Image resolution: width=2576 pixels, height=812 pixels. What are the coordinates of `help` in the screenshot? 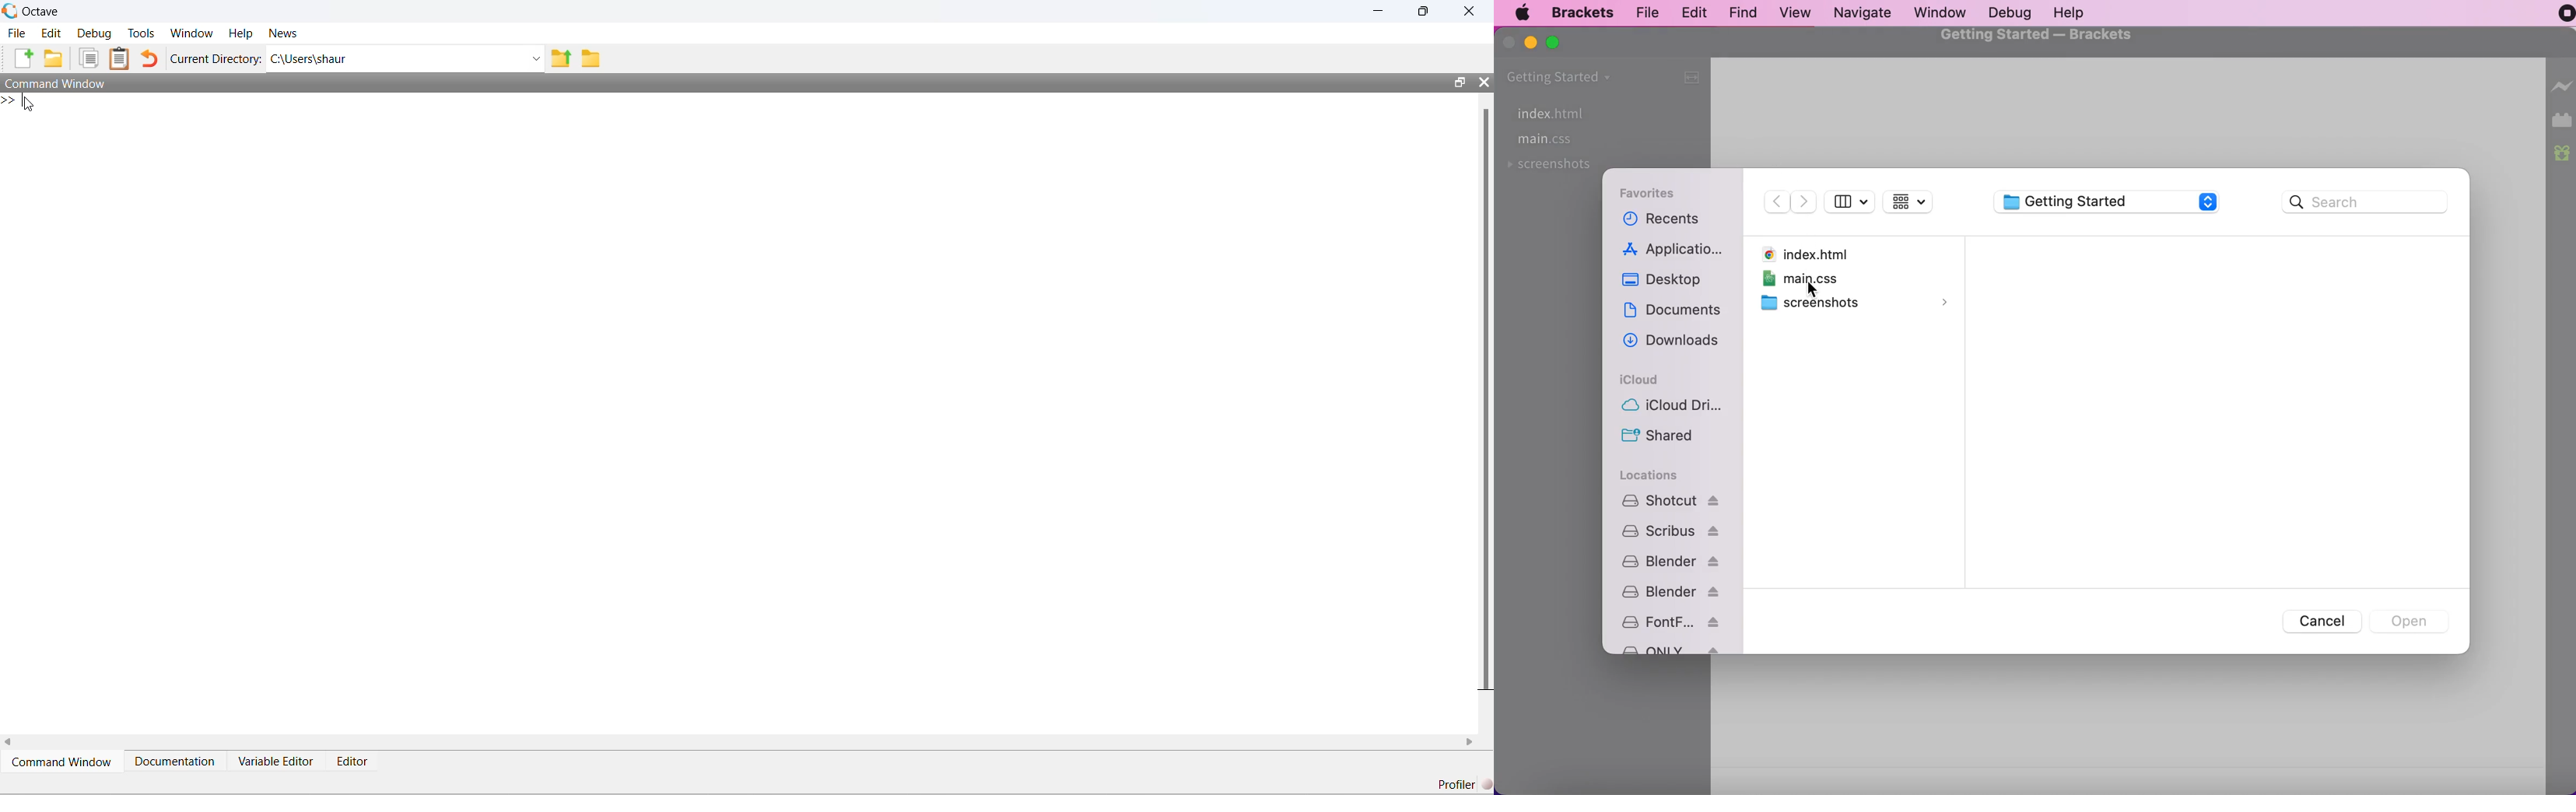 It's located at (2076, 12).